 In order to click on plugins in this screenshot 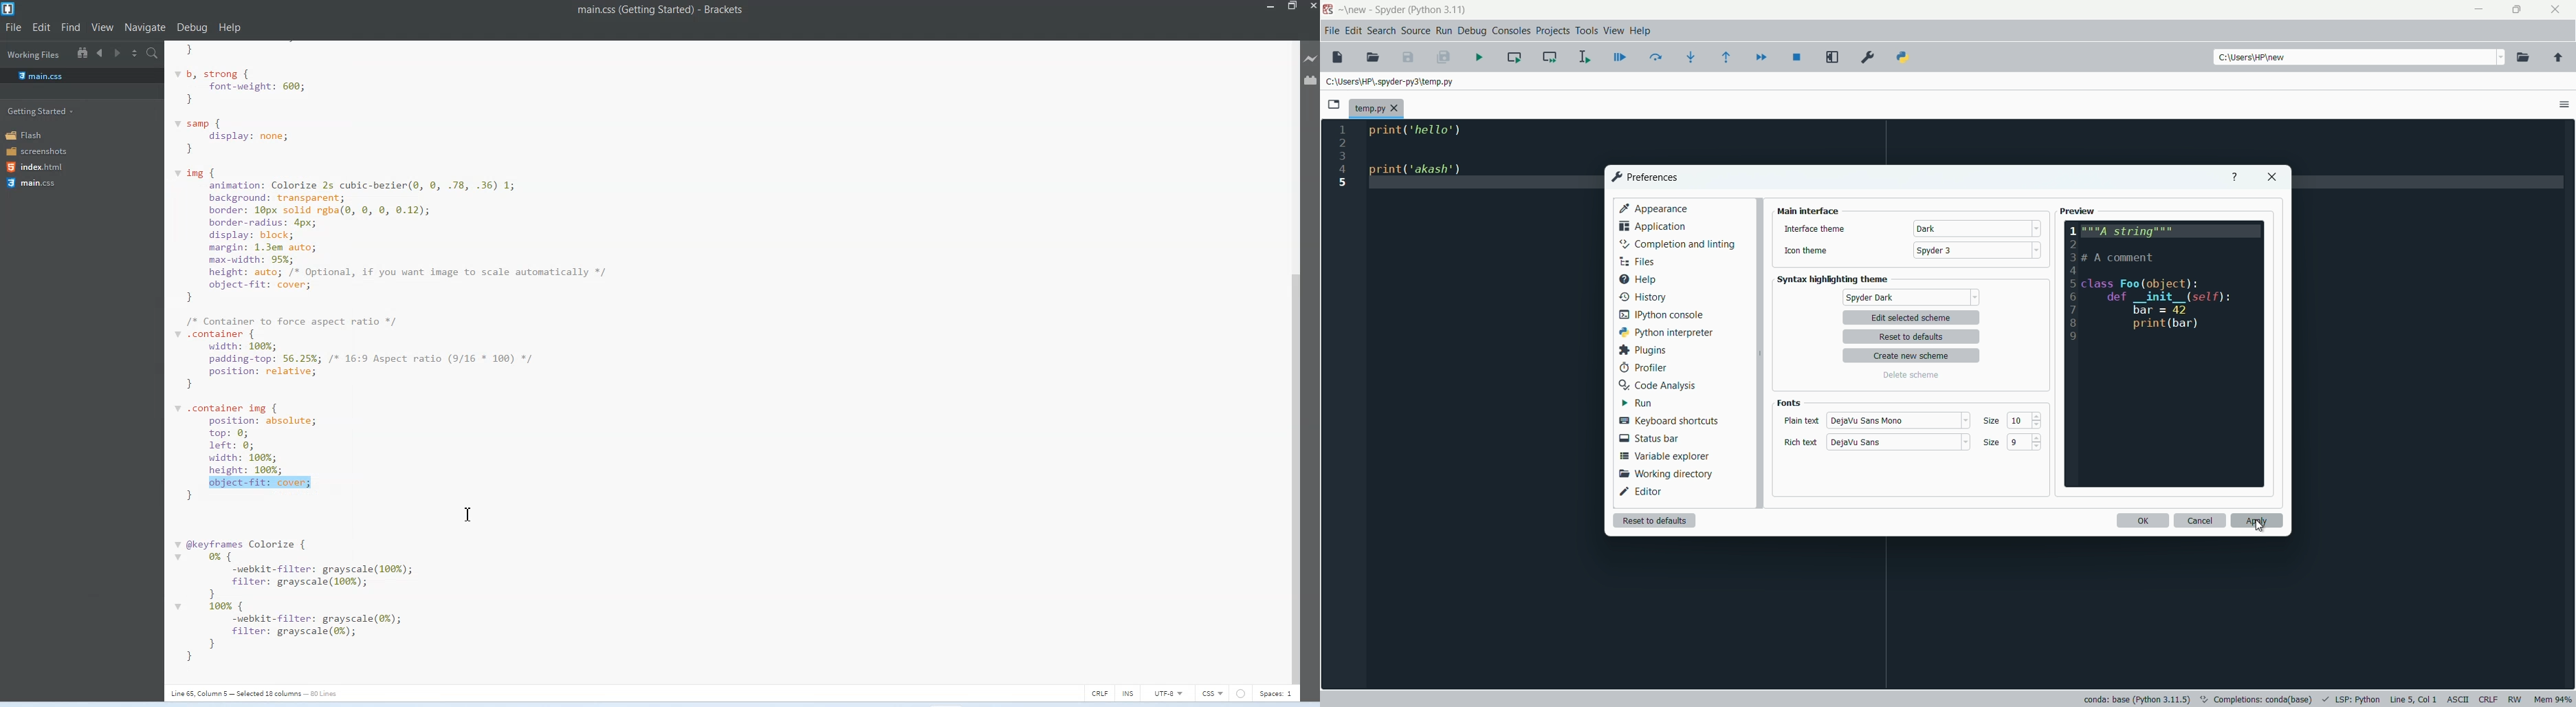, I will do `click(1641, 351)`.